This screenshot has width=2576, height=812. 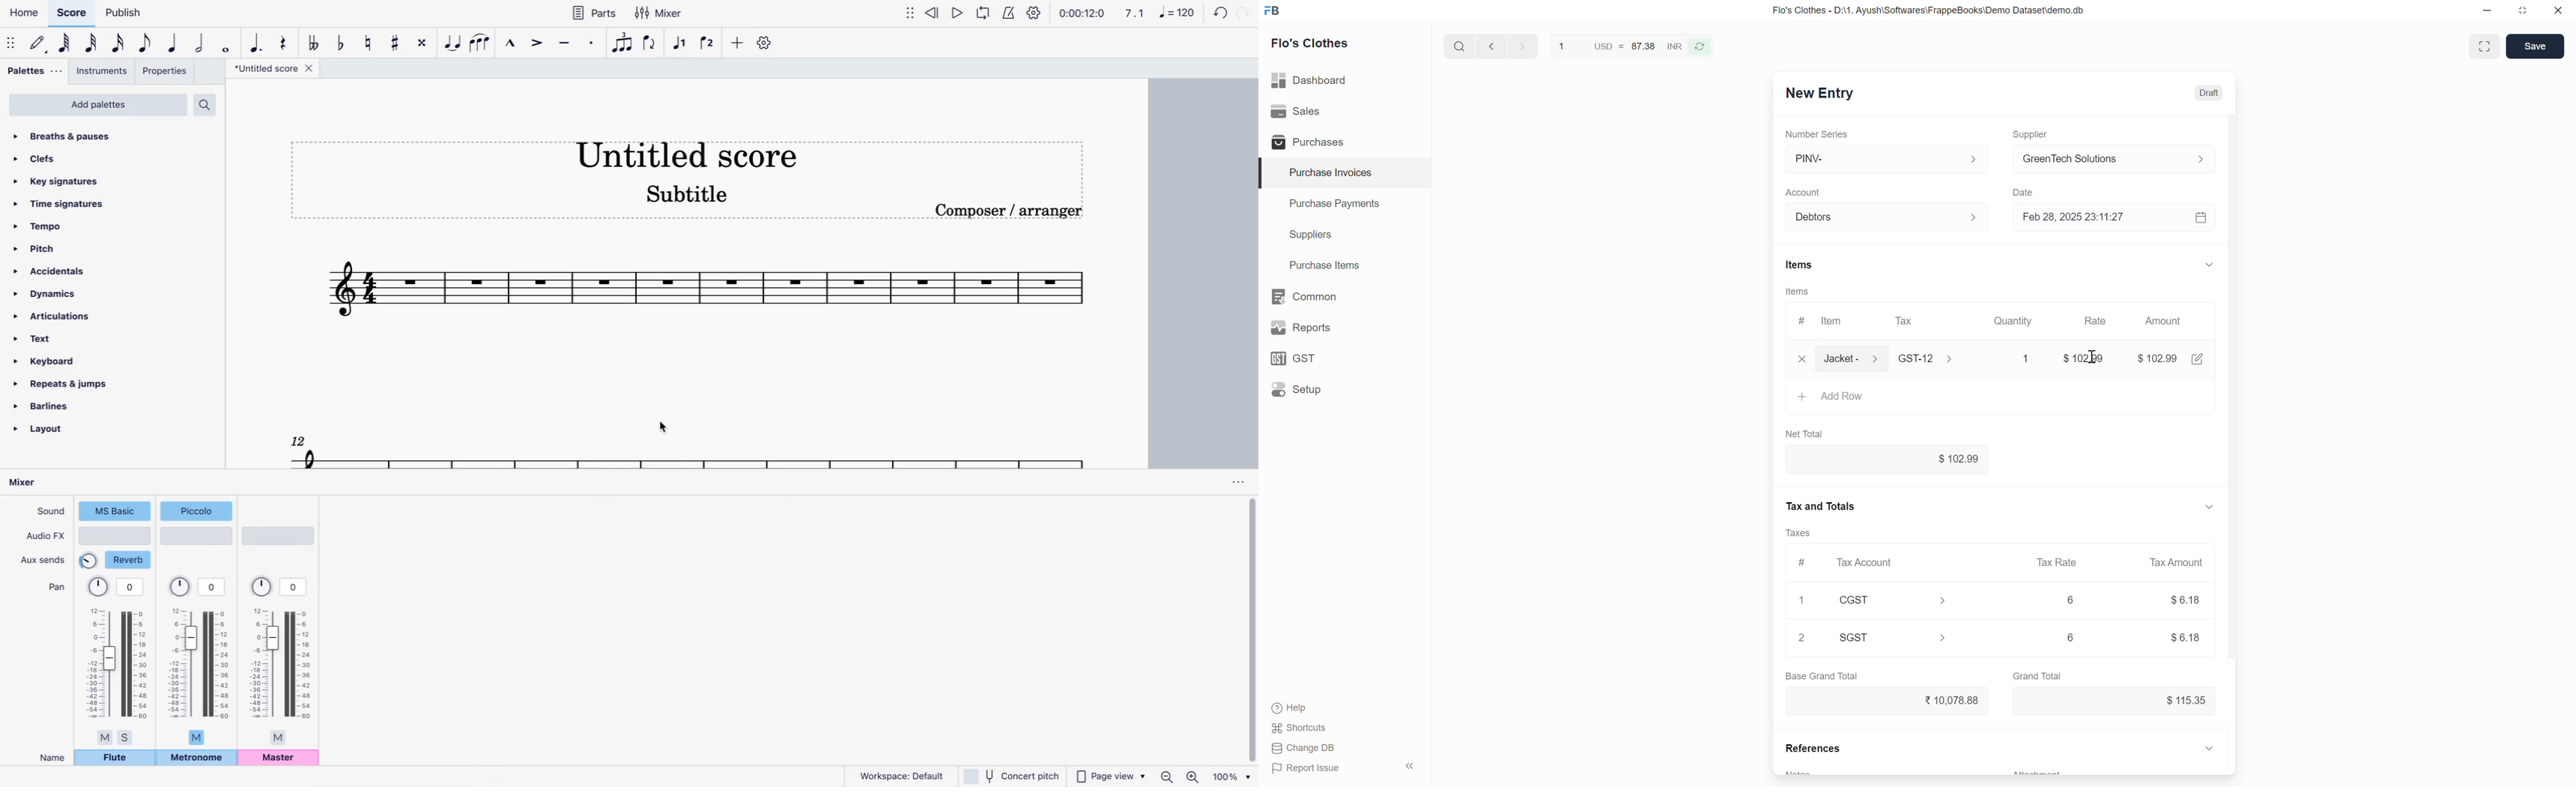 I want to click on Search, so click(x=1460, y=45).